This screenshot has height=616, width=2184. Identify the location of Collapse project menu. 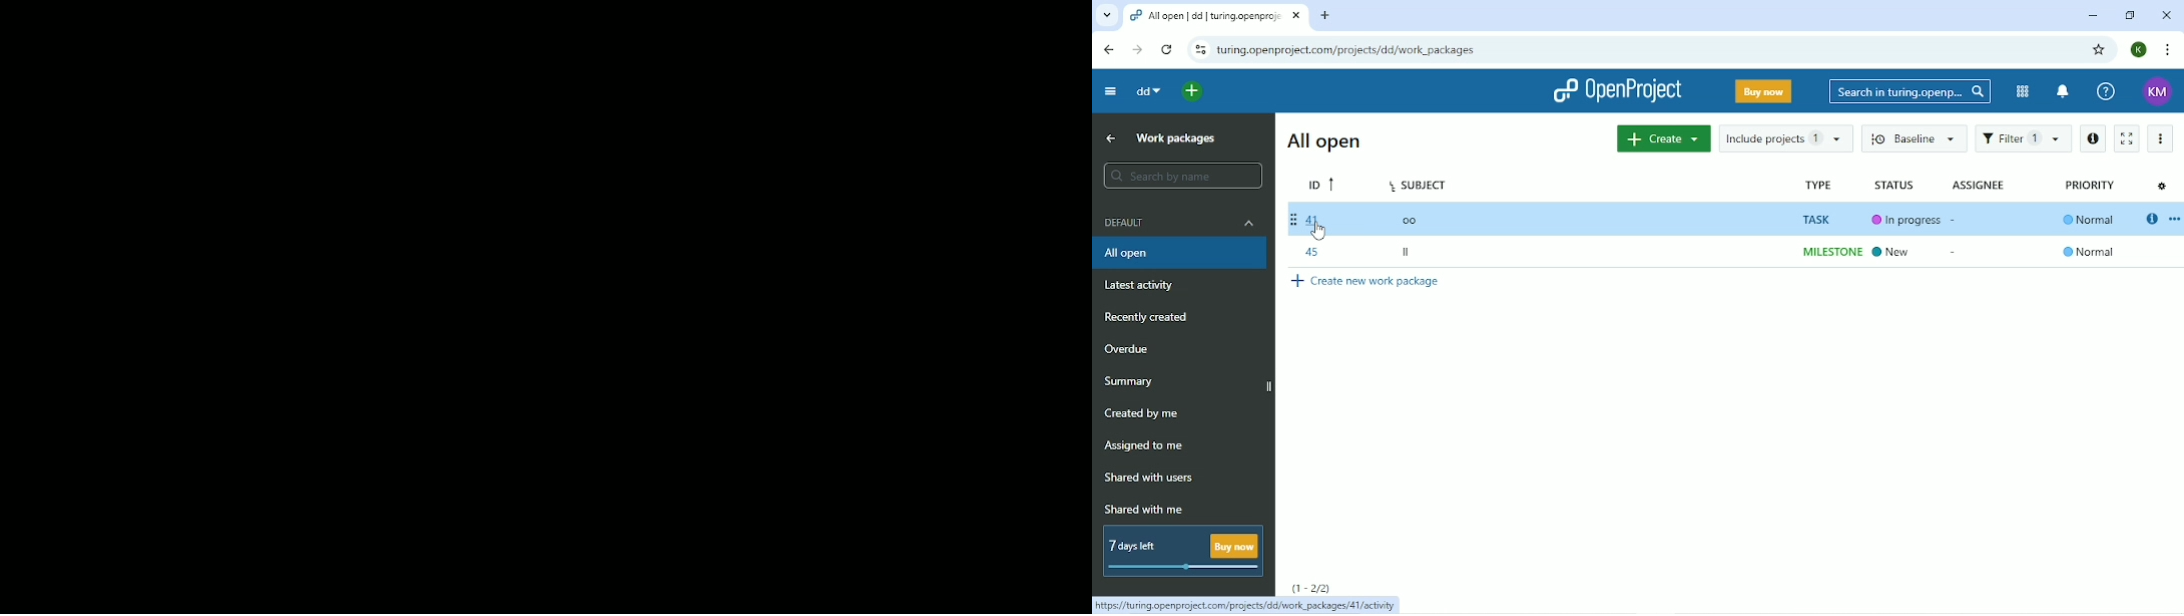
(1110, 92).